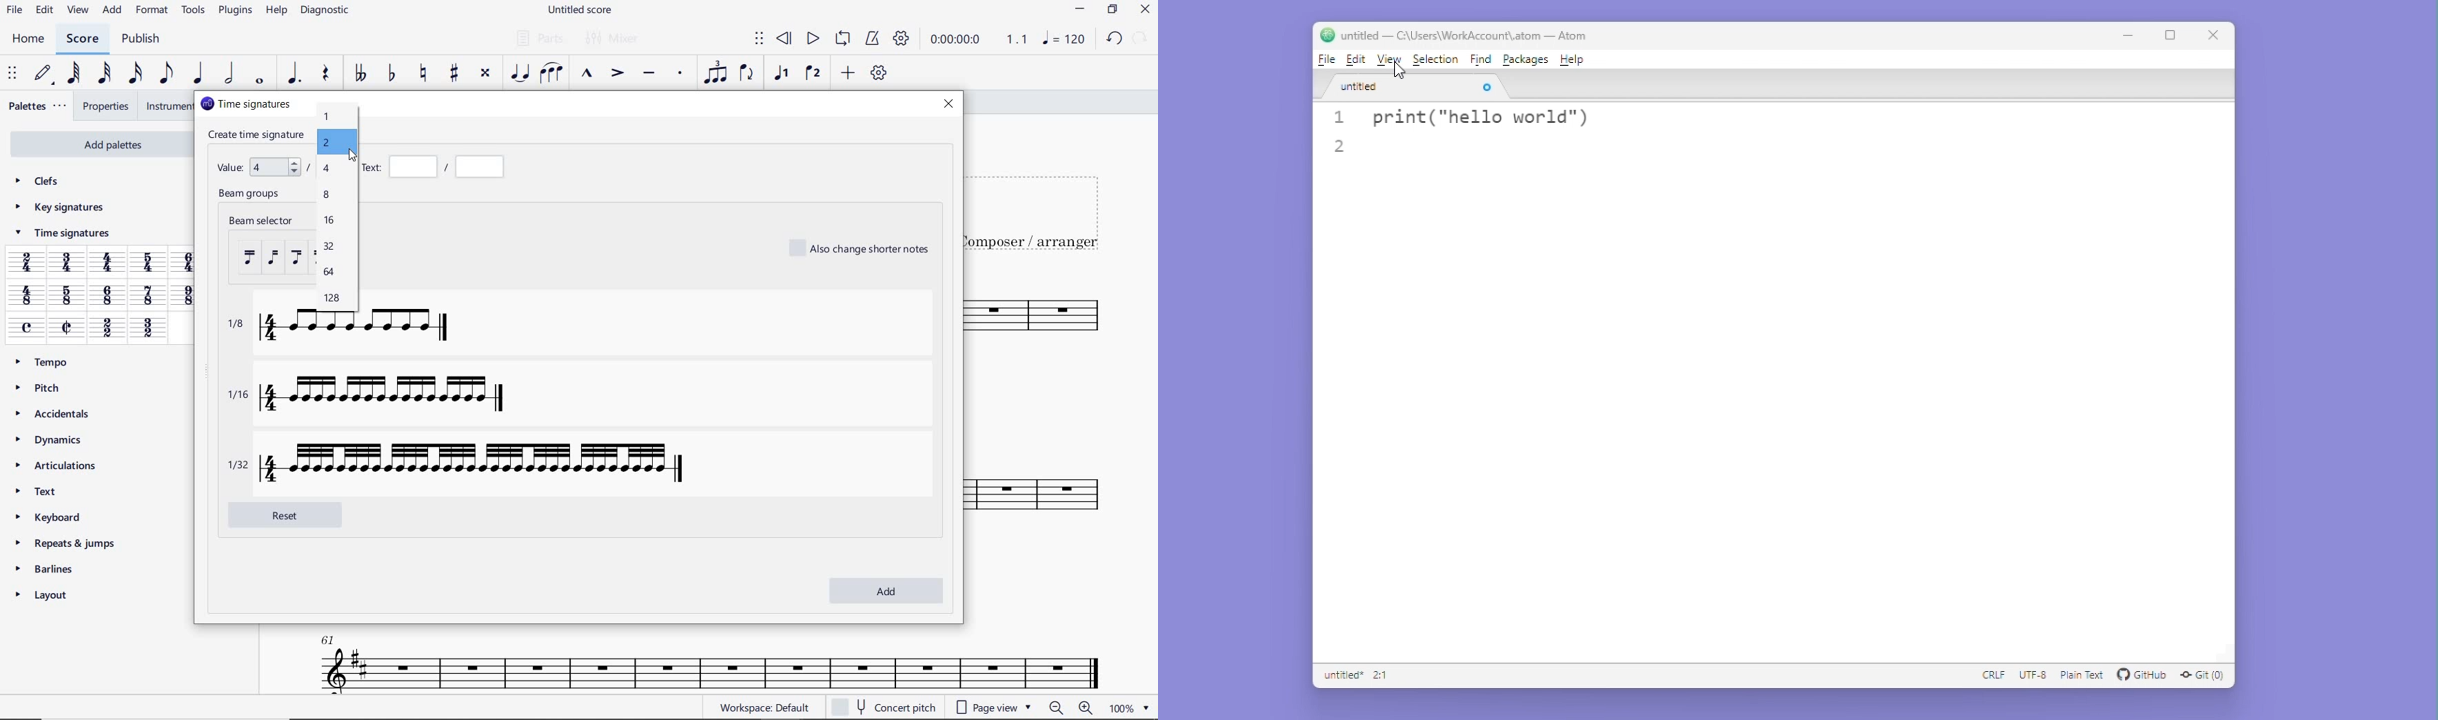  What do you see at coordinates (99, 145) in the screenshot?
I see `ADD PALETTES` at bounding box center [99, 145].